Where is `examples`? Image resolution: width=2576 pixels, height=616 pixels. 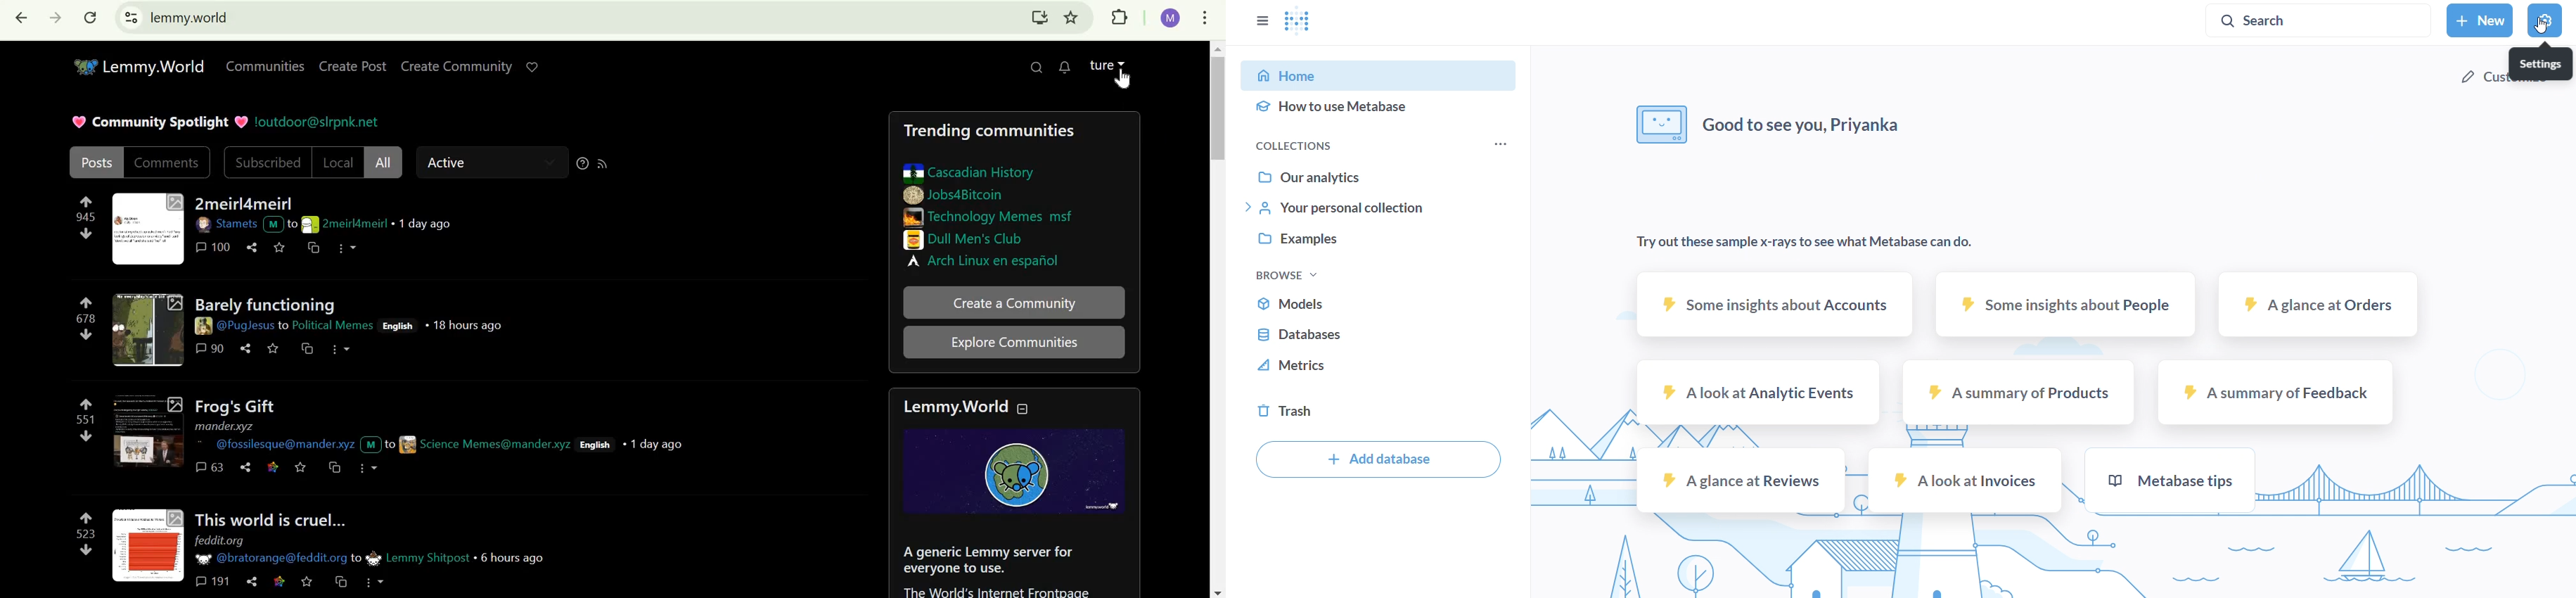 examples is located at coordinates (1380, 241).